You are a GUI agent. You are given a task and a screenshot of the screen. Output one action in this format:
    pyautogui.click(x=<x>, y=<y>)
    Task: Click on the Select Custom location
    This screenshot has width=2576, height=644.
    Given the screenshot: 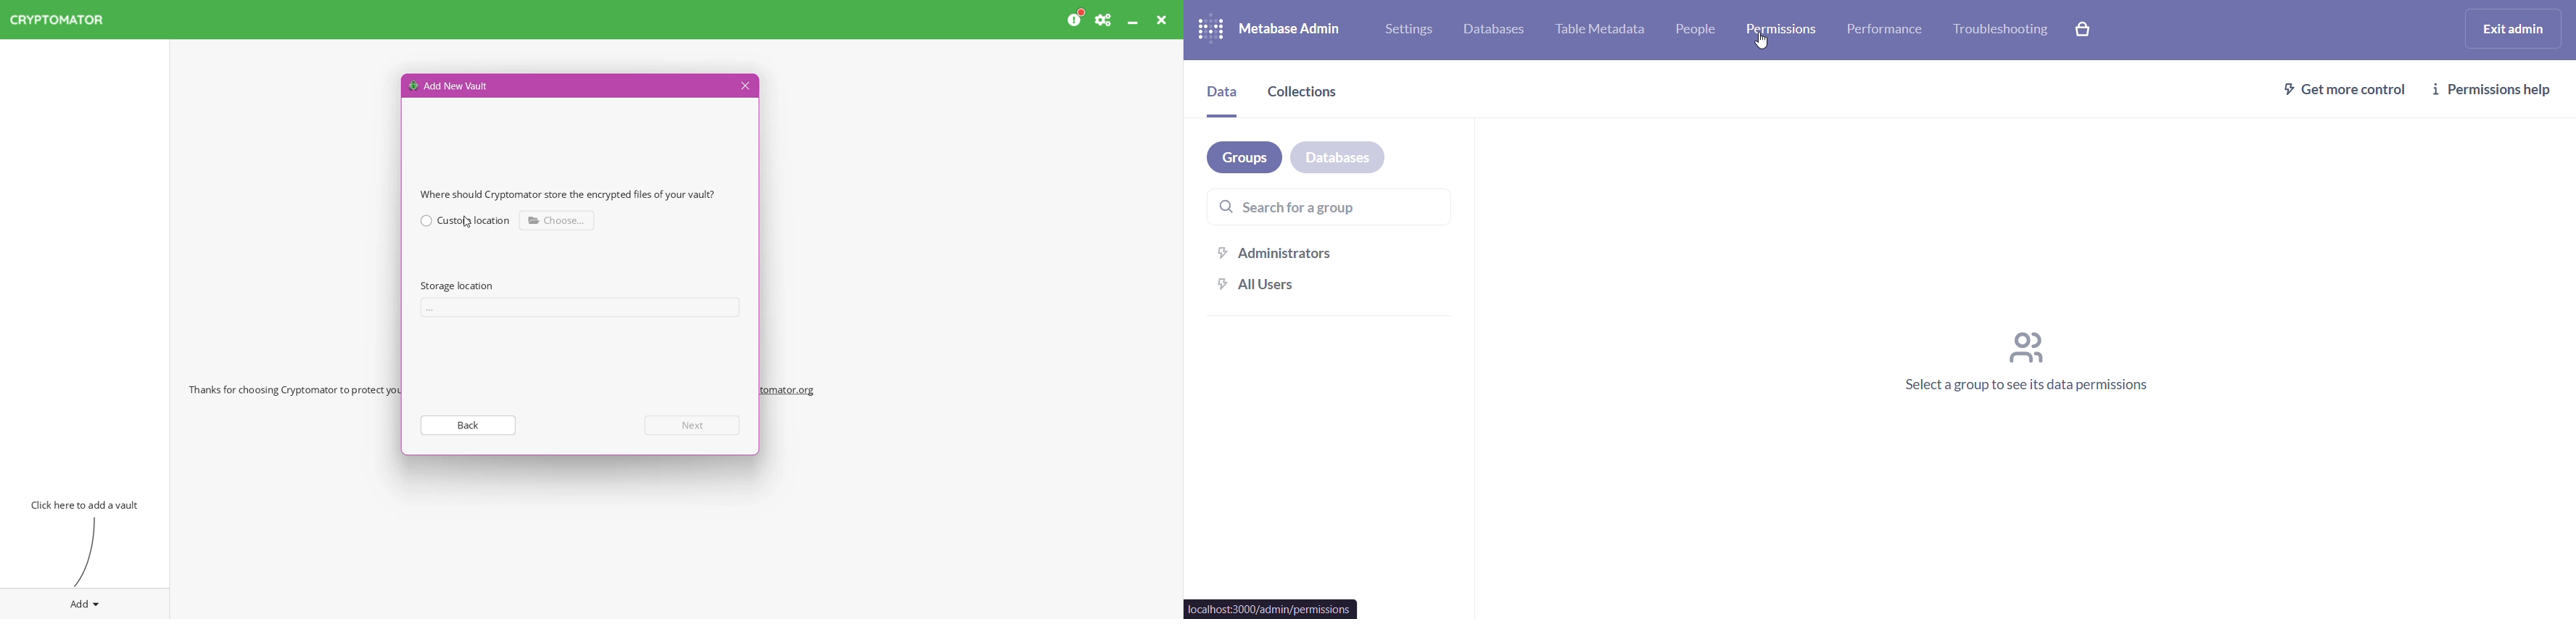 What is the action you would take?
    pyautogui.click(x=466, y=219)
    